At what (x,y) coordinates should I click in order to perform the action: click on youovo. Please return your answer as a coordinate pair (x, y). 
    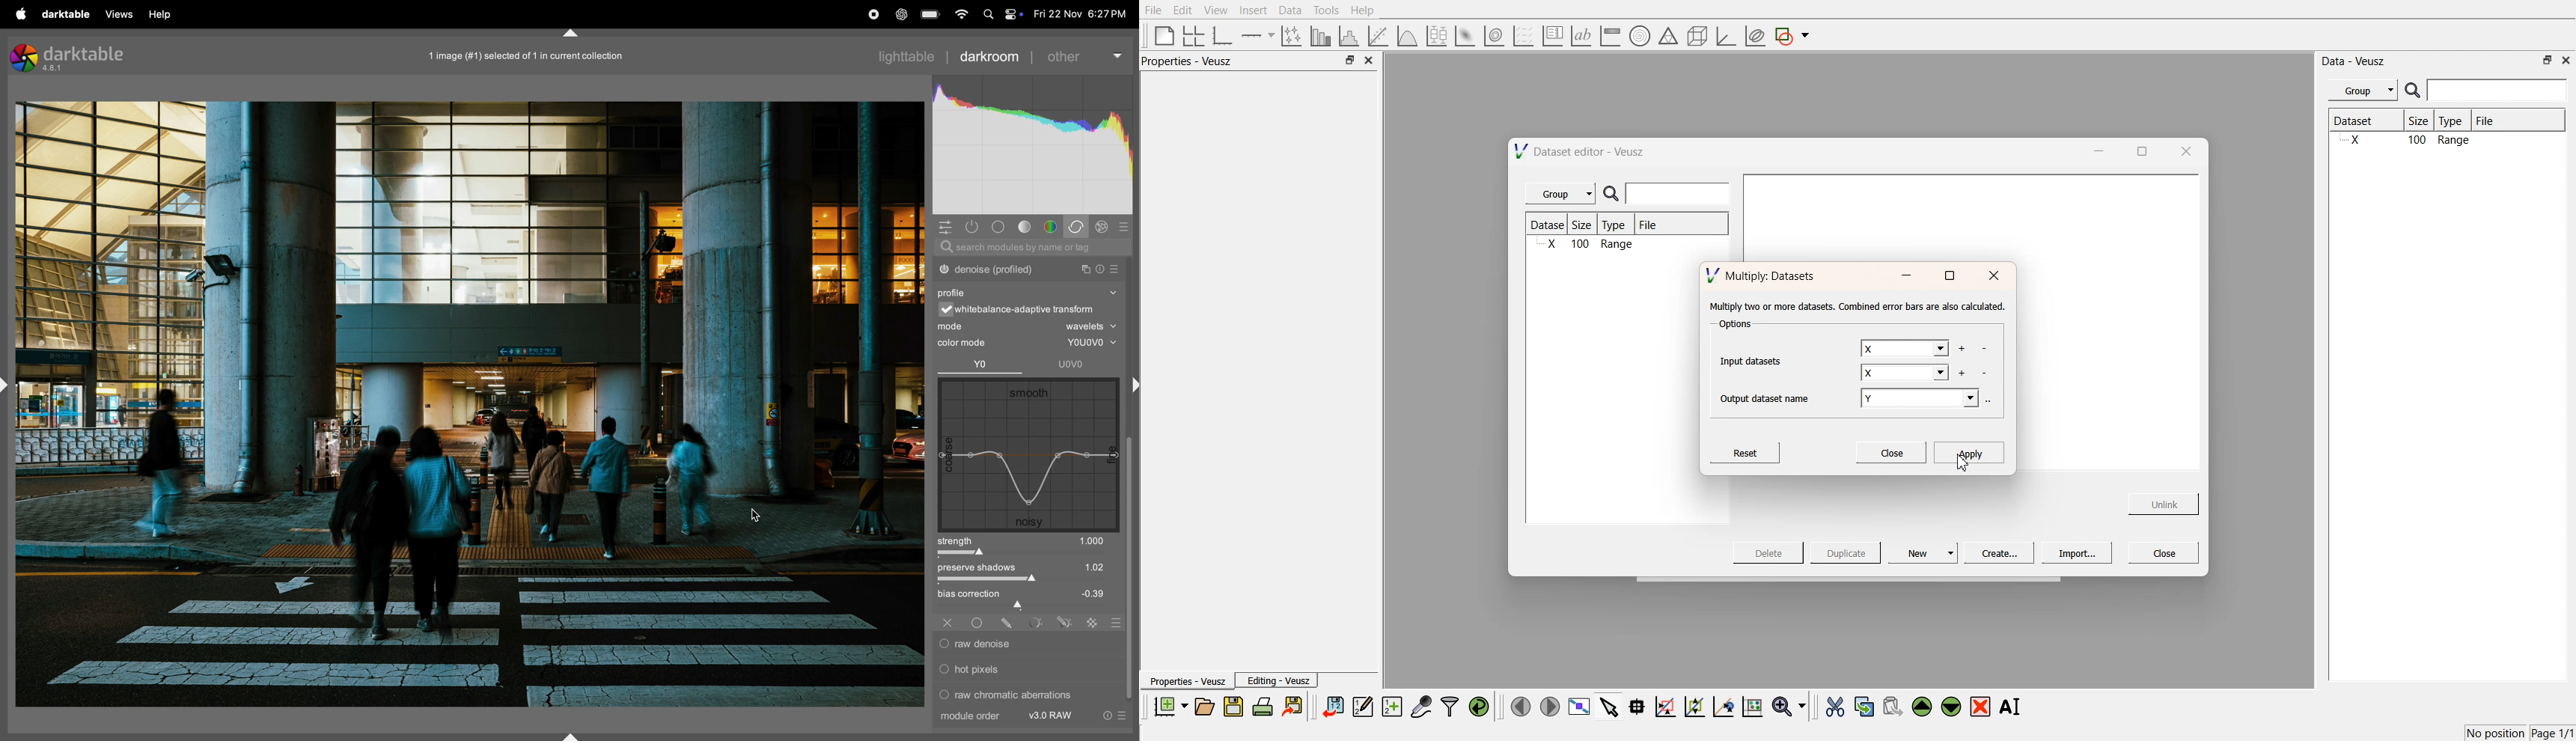
    Looking at the image, I should click on (1086, 343).